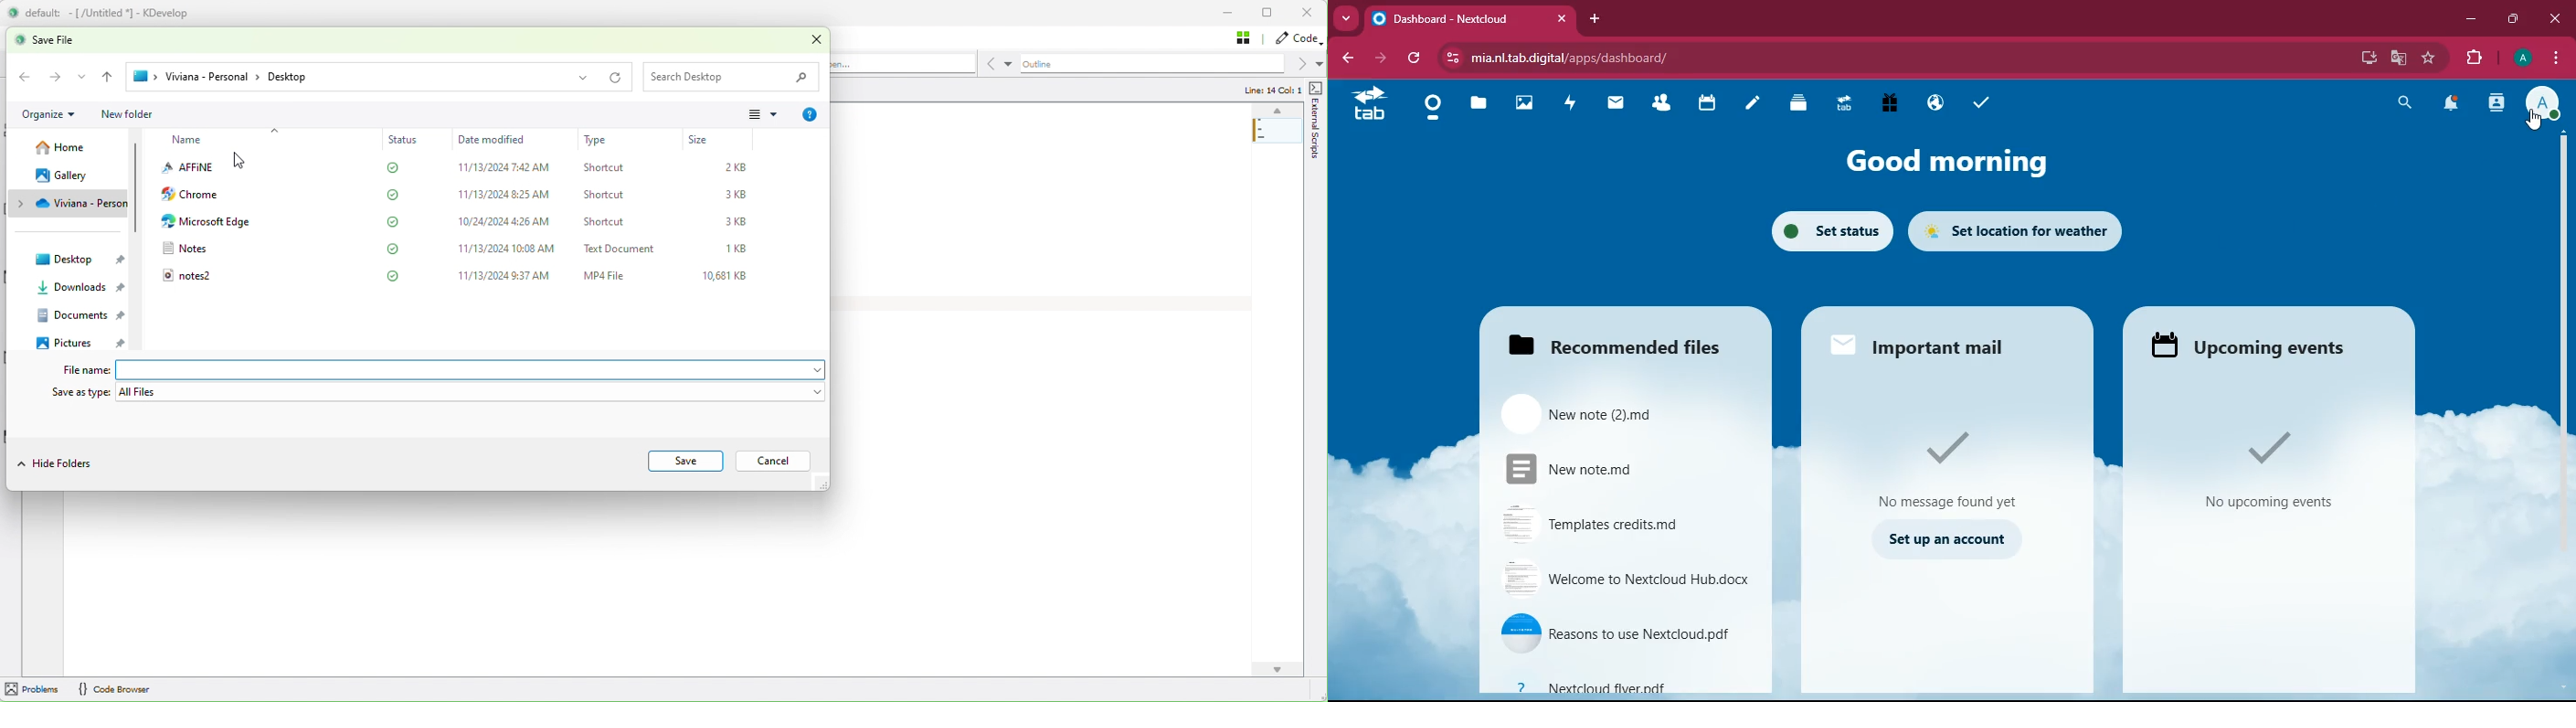 The height and width of the screenshot is (728, 2576). I want to click on back, so click(1350, 58).